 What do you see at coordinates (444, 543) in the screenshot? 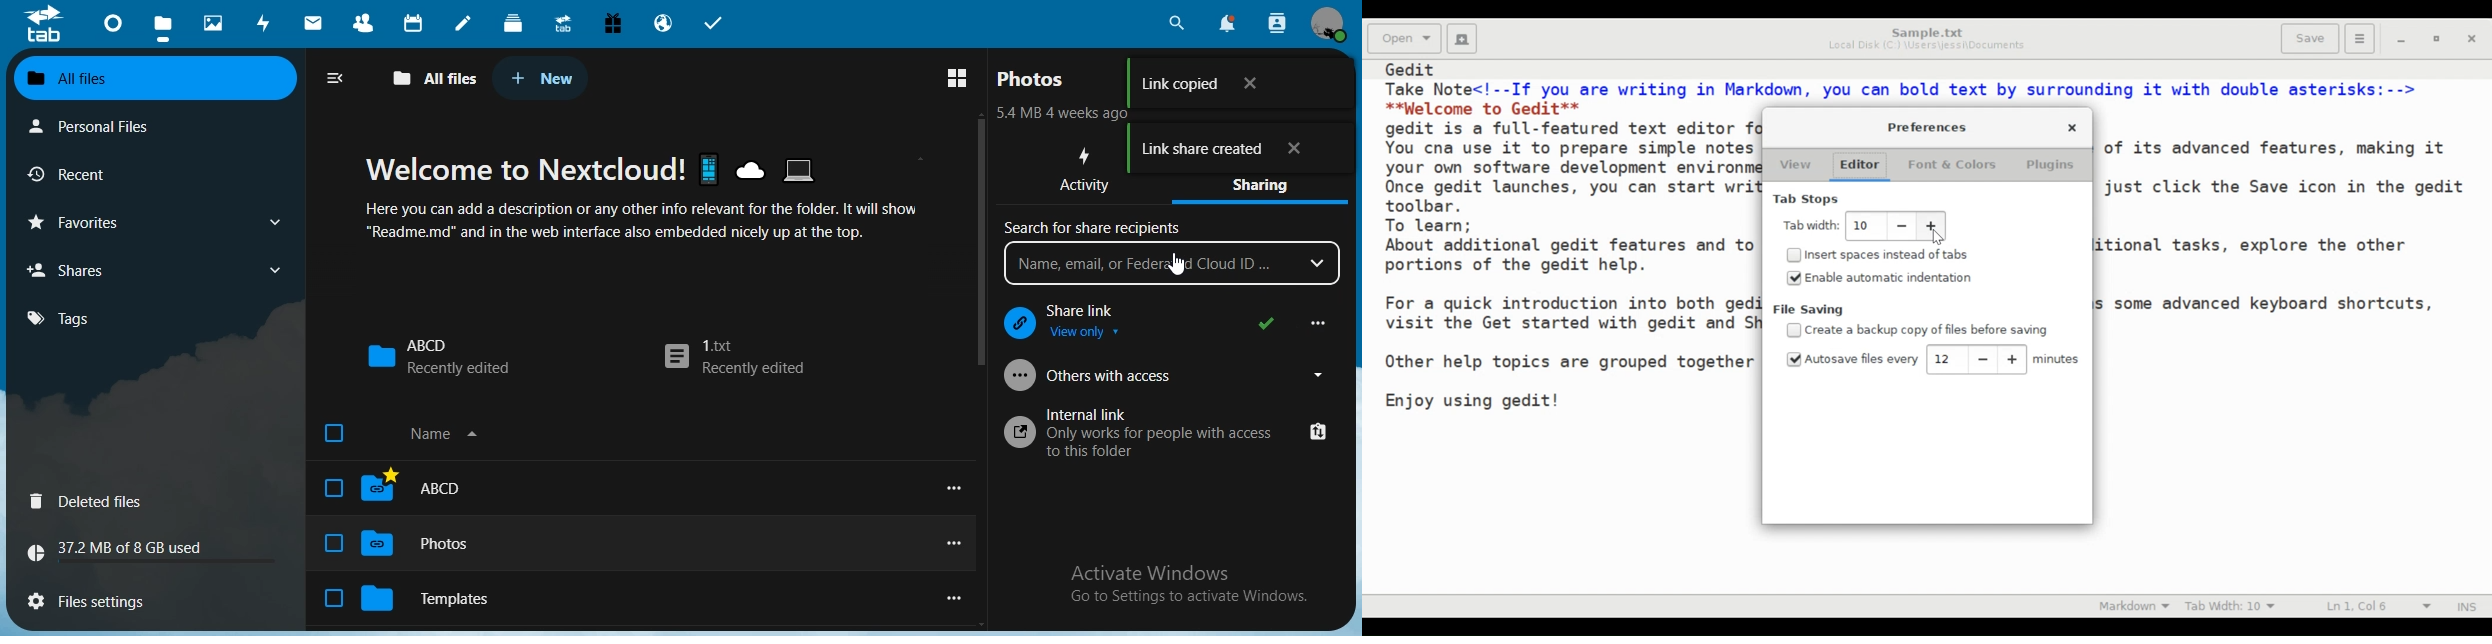
I see `Photos` at bounding box center [444, 543].